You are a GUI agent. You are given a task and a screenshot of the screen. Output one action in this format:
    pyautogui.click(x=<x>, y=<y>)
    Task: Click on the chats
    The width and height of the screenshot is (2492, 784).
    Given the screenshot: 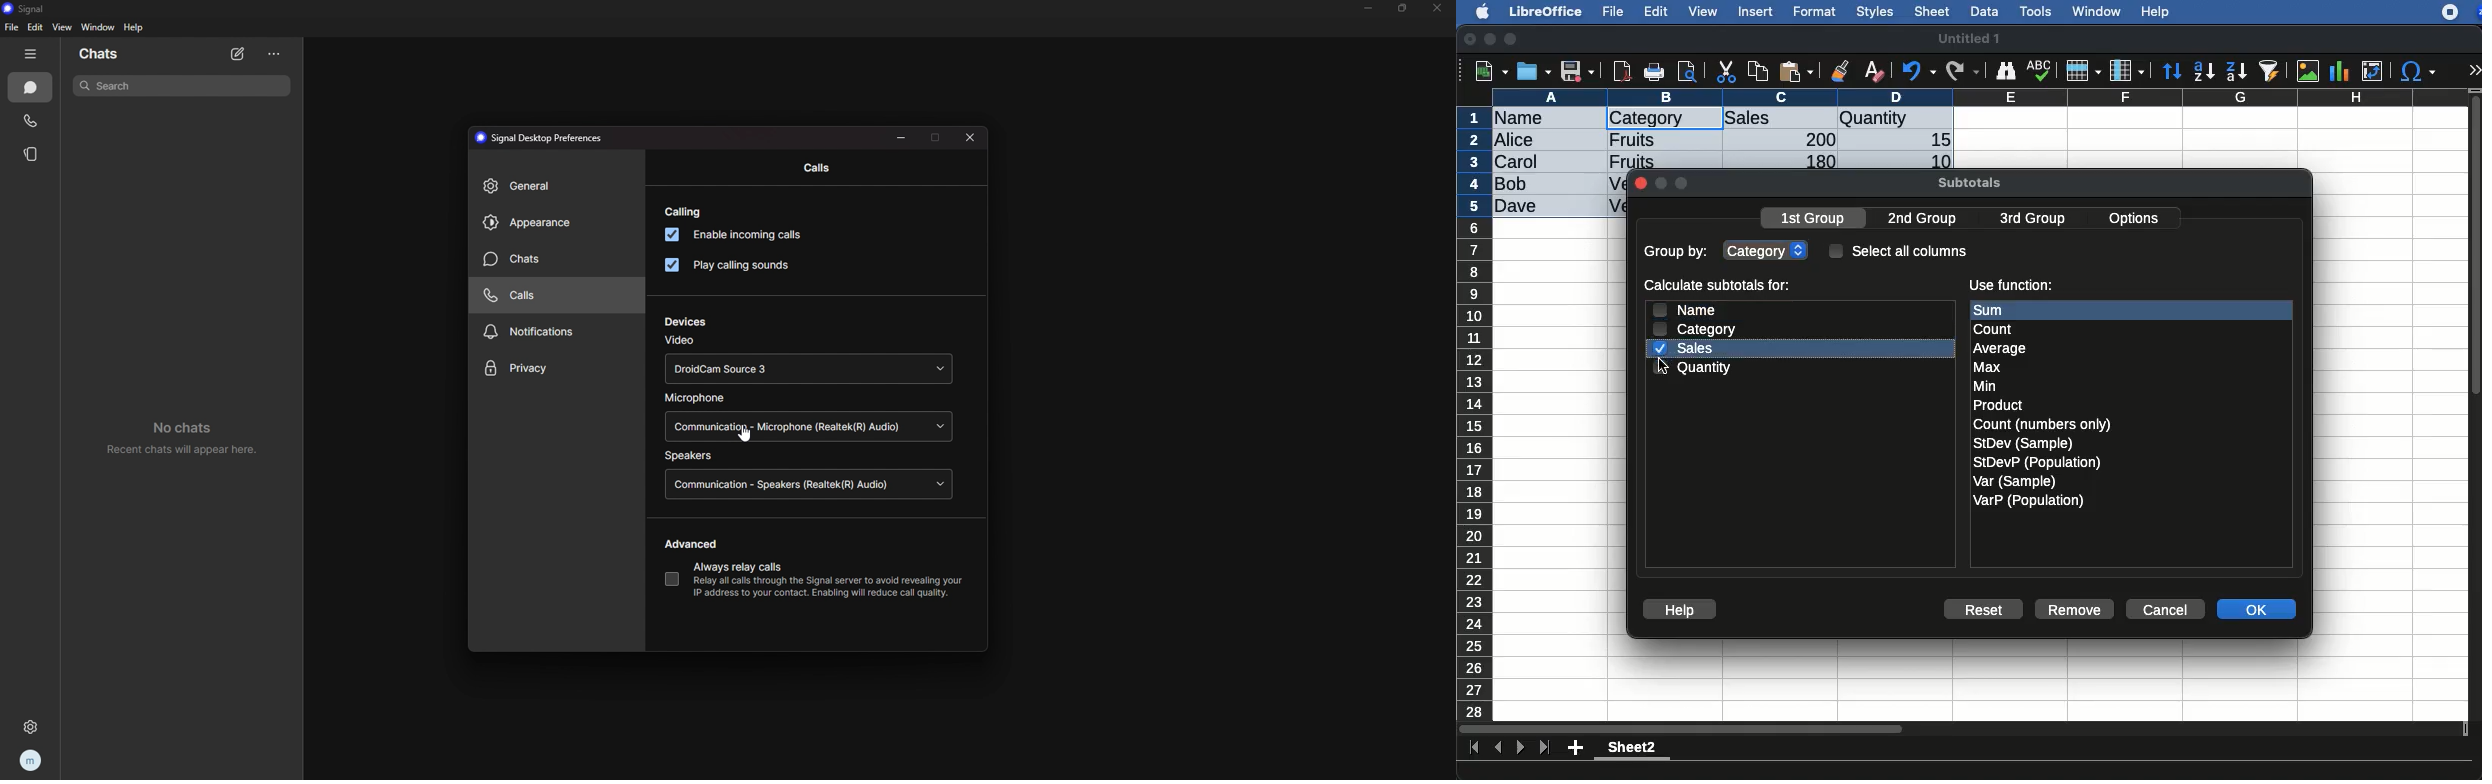 What is the action you would take?
    pyautogui.click(x=549, y=259)
    